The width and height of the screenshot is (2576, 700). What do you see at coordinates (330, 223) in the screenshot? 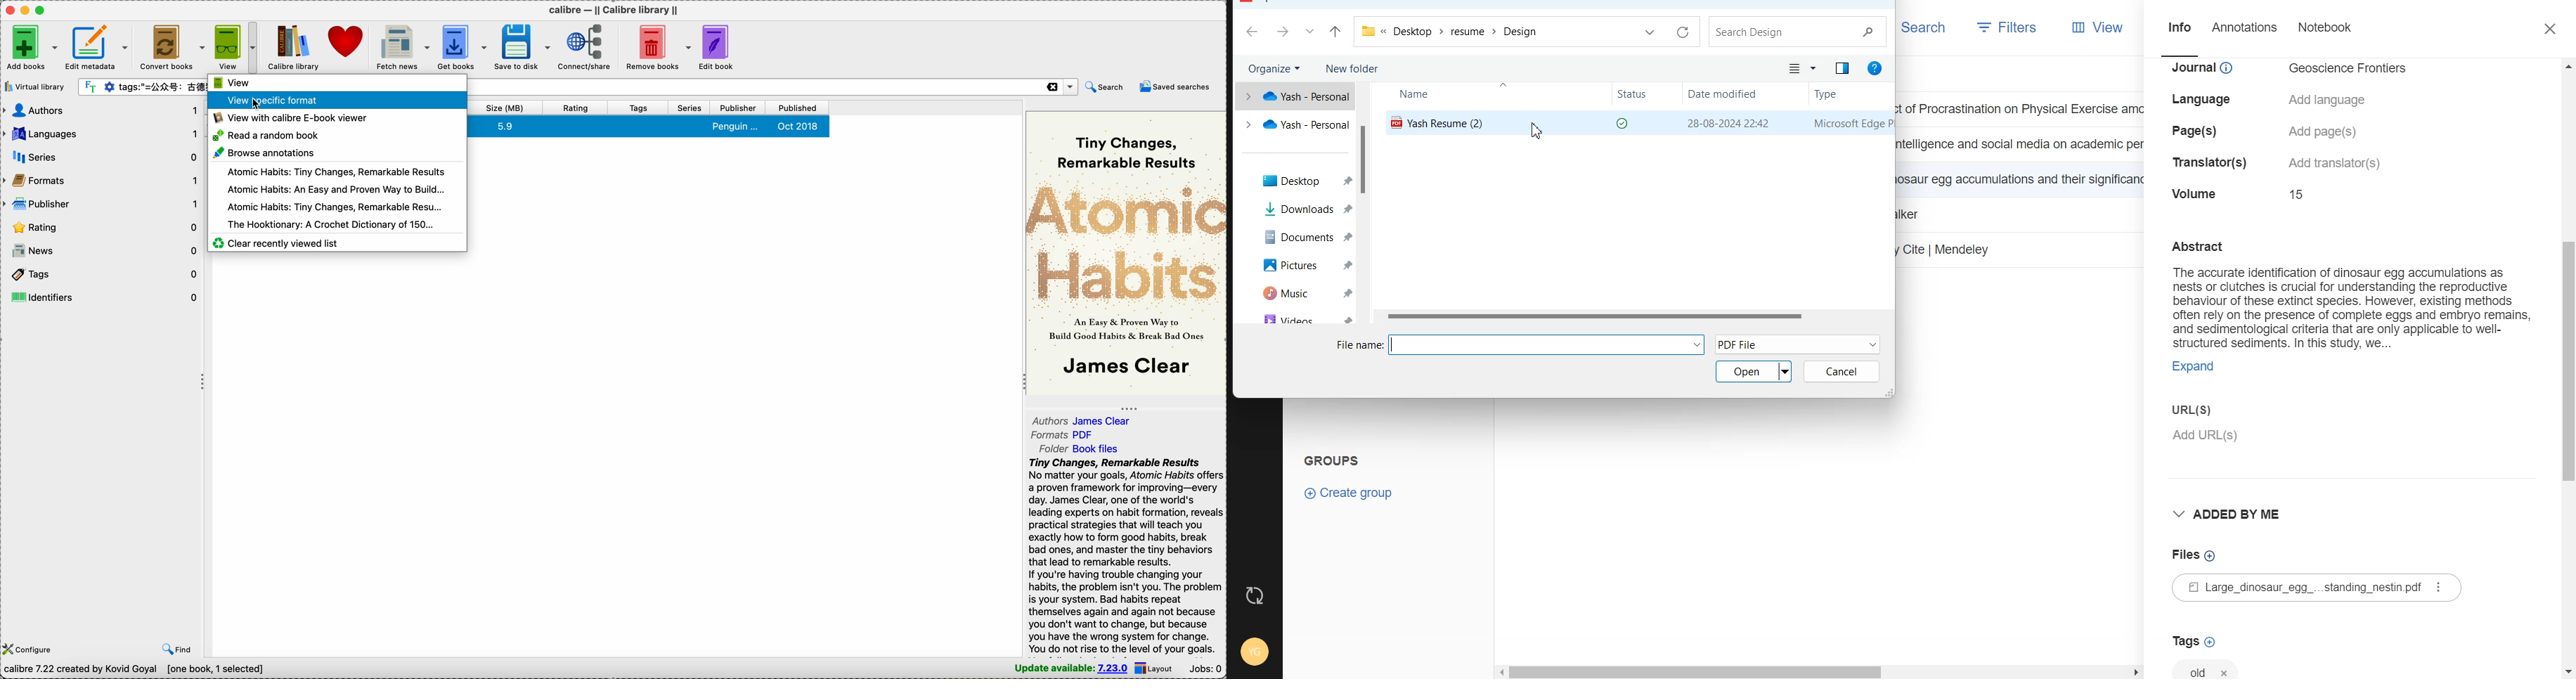
I see `the hooktionary book` at bounding box center [330, 223].